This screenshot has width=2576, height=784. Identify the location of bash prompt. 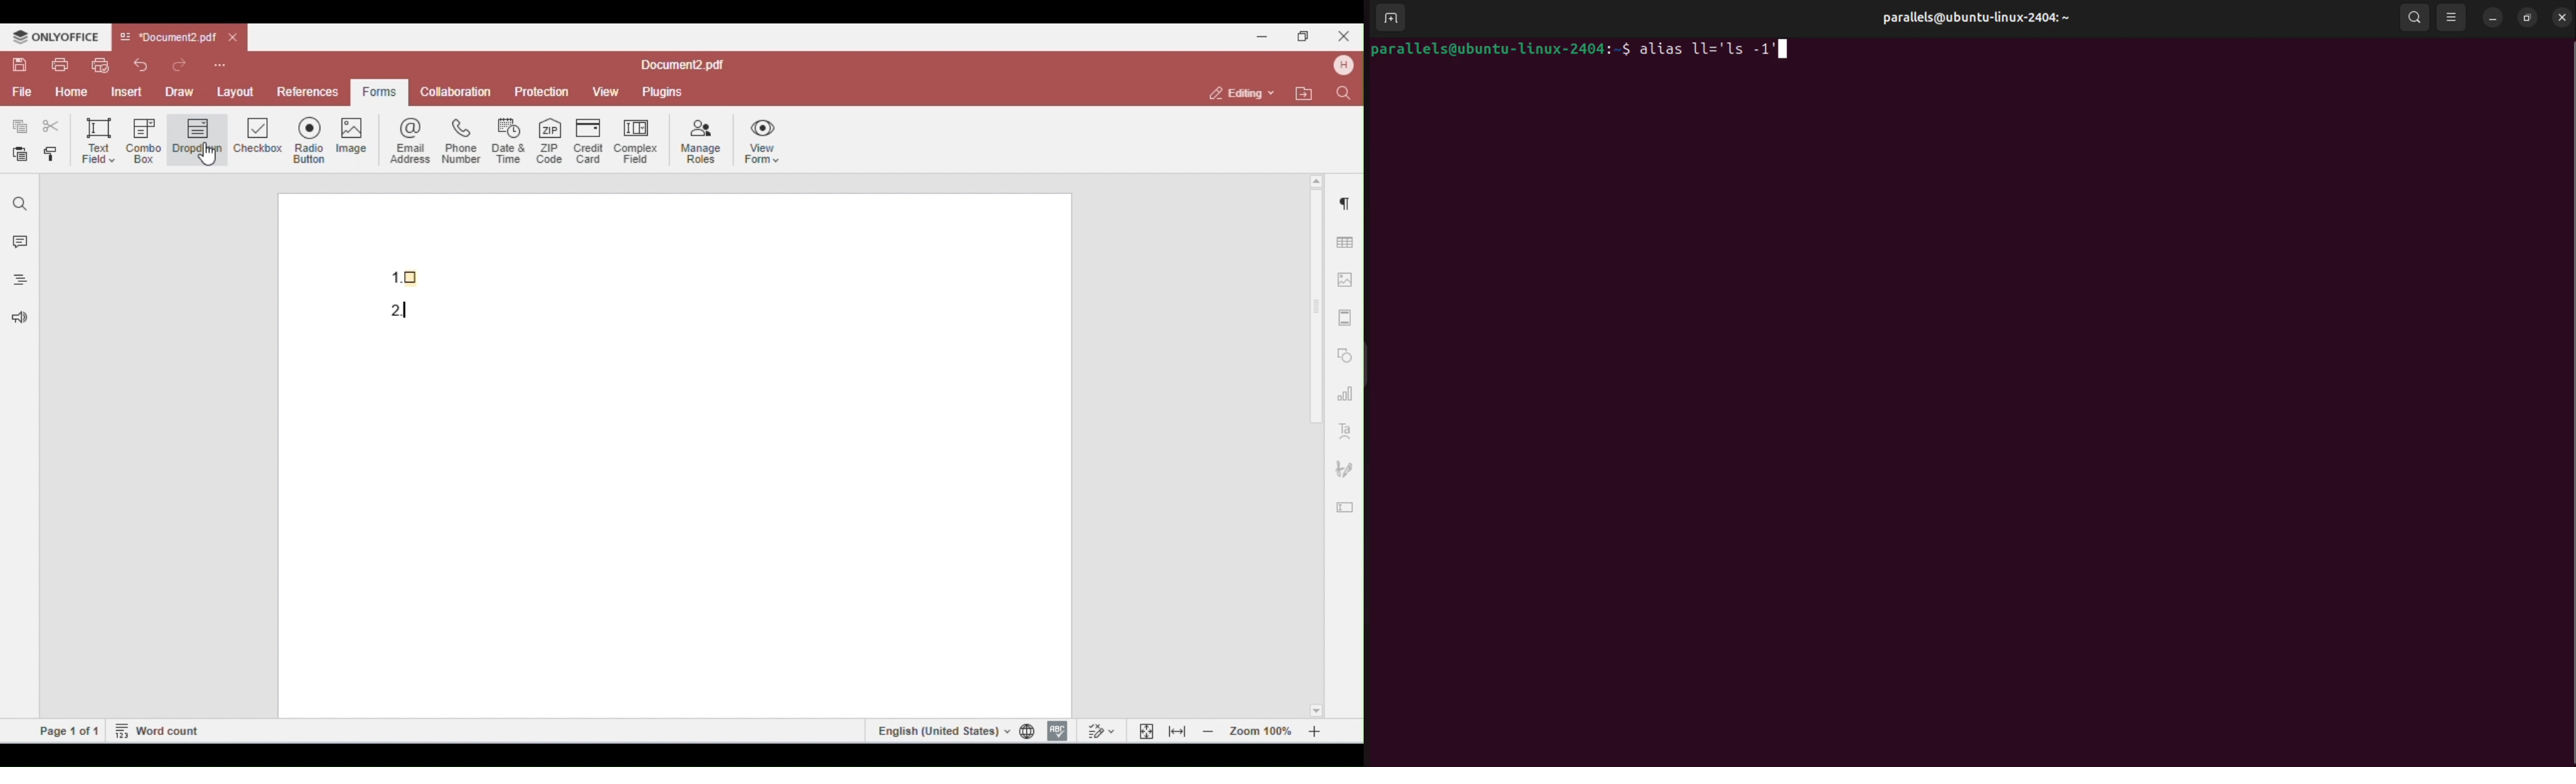
(1500, 50).